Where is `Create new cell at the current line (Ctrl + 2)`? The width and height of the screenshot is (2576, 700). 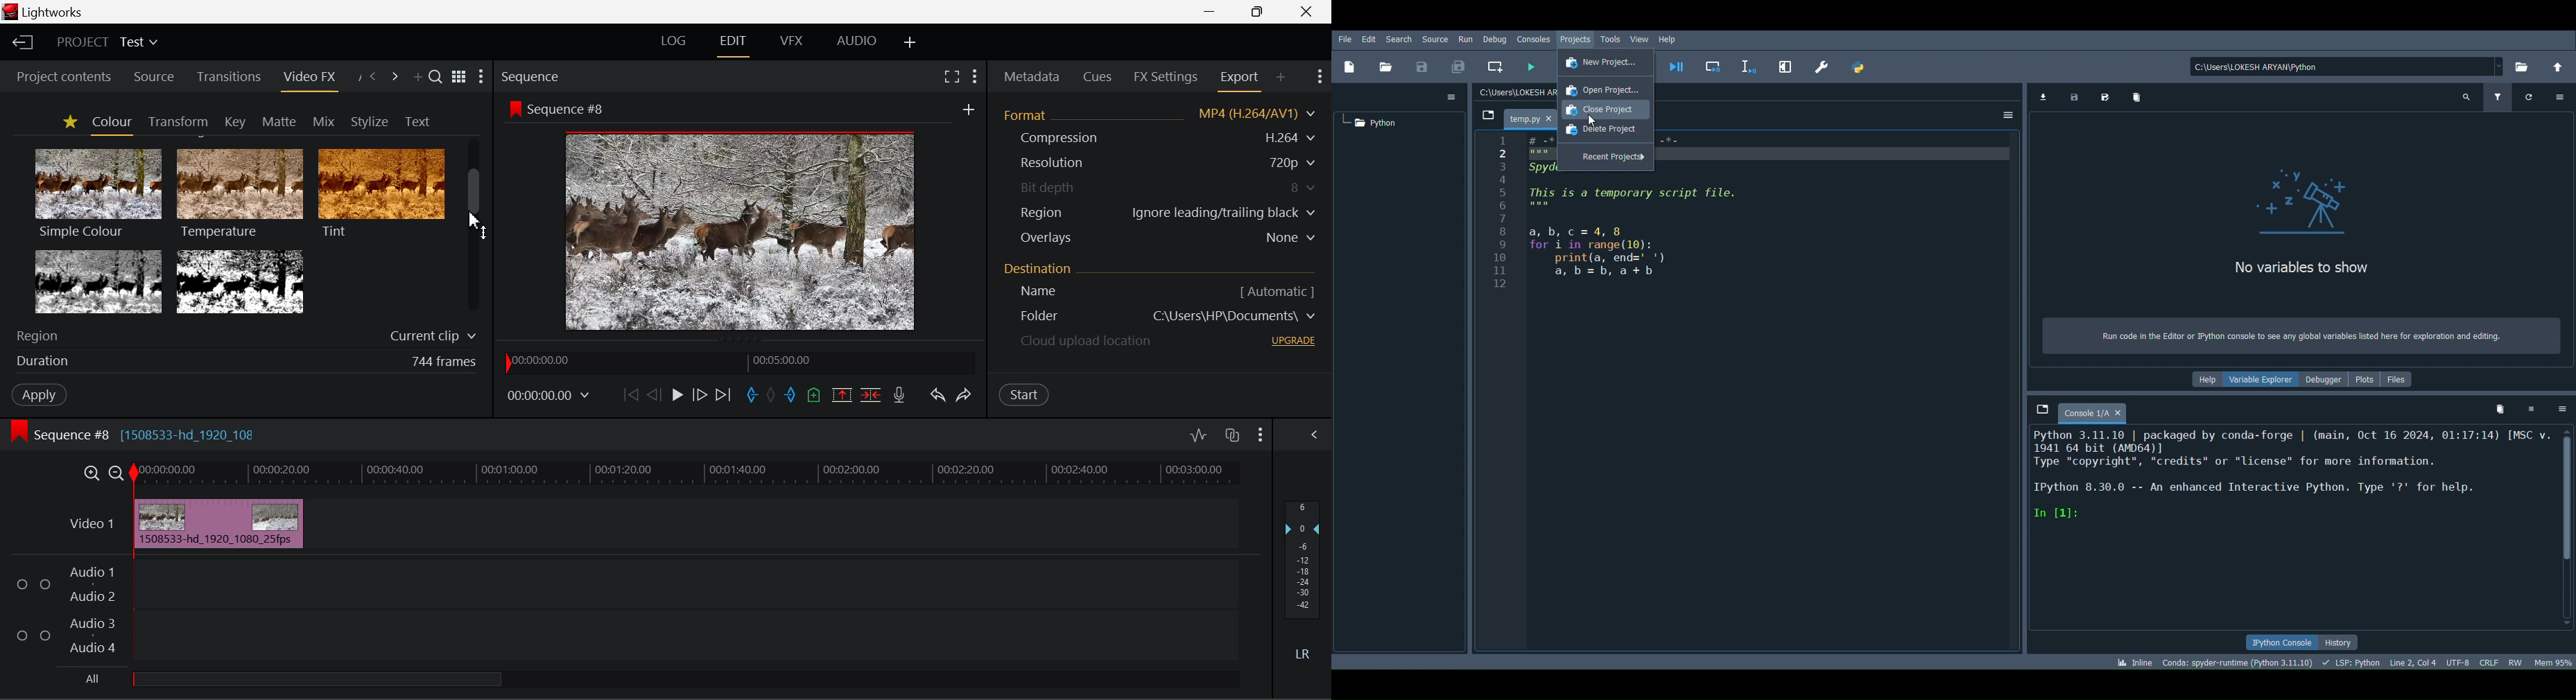
Create new cell at the current line (Ctrl + 2) is located at coordinates (1494, 64).